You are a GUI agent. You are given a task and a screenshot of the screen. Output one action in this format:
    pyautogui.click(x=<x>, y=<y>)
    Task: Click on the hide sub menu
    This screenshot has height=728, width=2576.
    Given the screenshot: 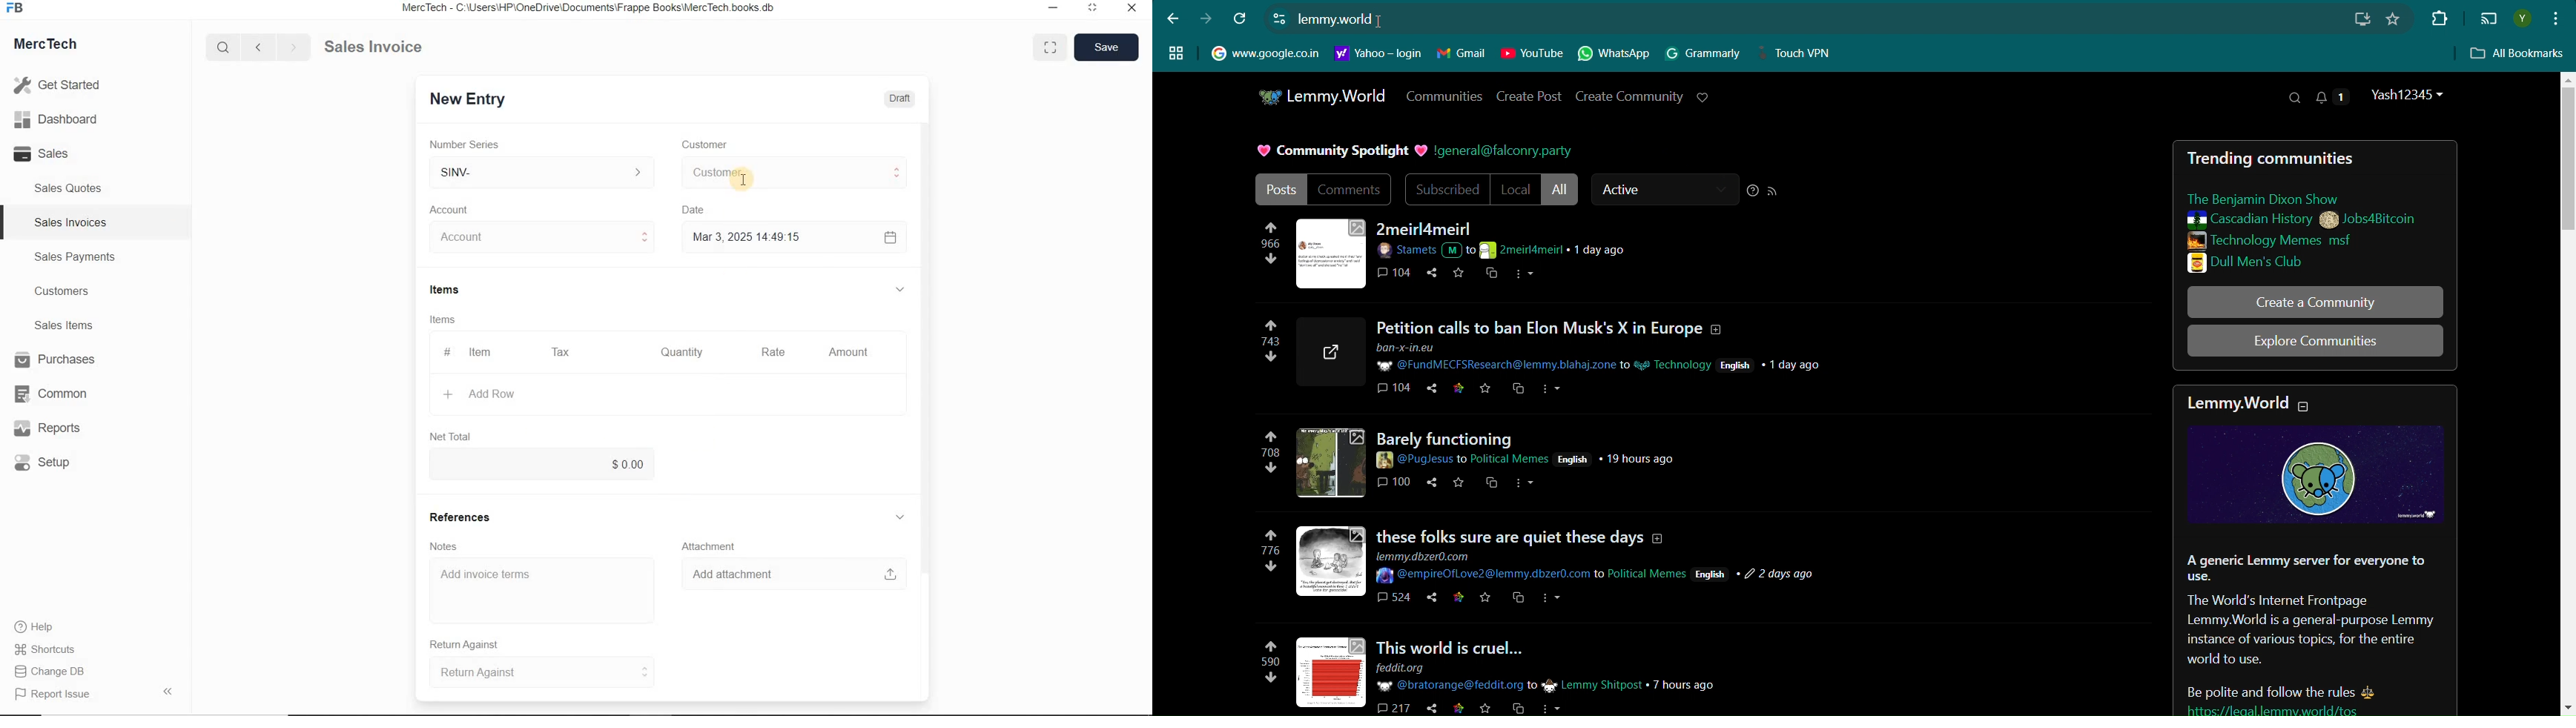 What is the action you would take?
    pyautogui.click(x=899, y=289)
    